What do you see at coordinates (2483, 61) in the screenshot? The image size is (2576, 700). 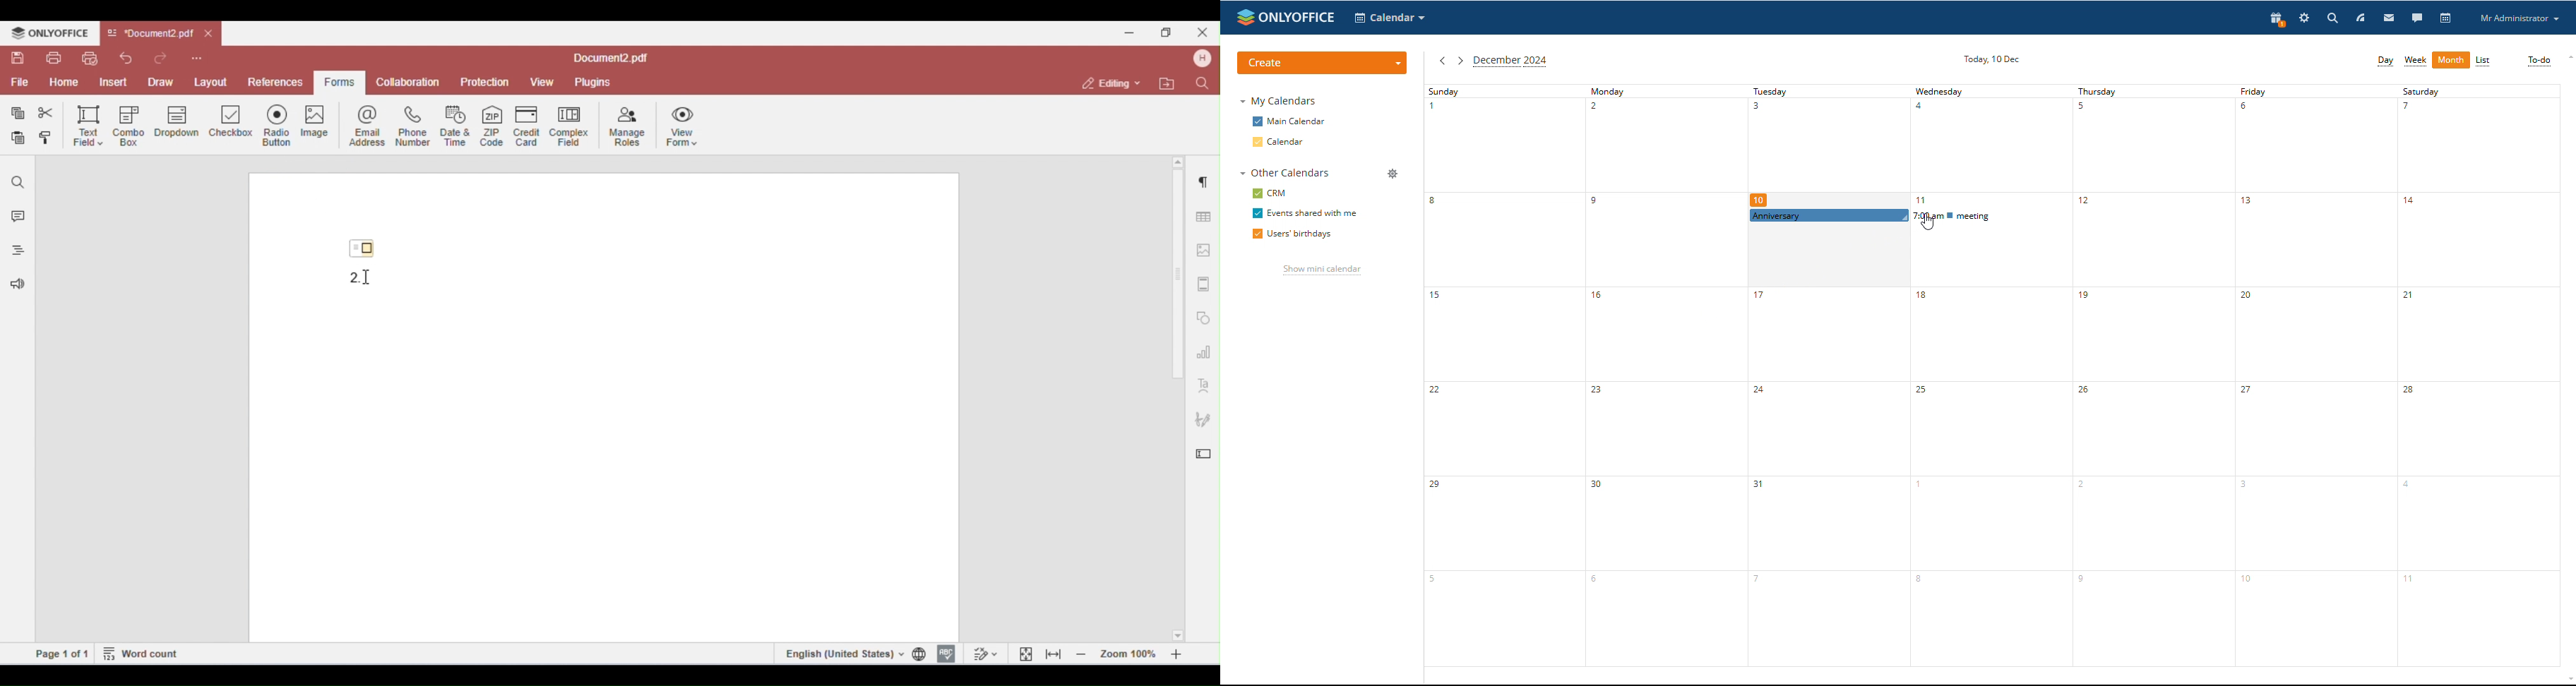 I see `list view` at bounding box center [2483, 61].